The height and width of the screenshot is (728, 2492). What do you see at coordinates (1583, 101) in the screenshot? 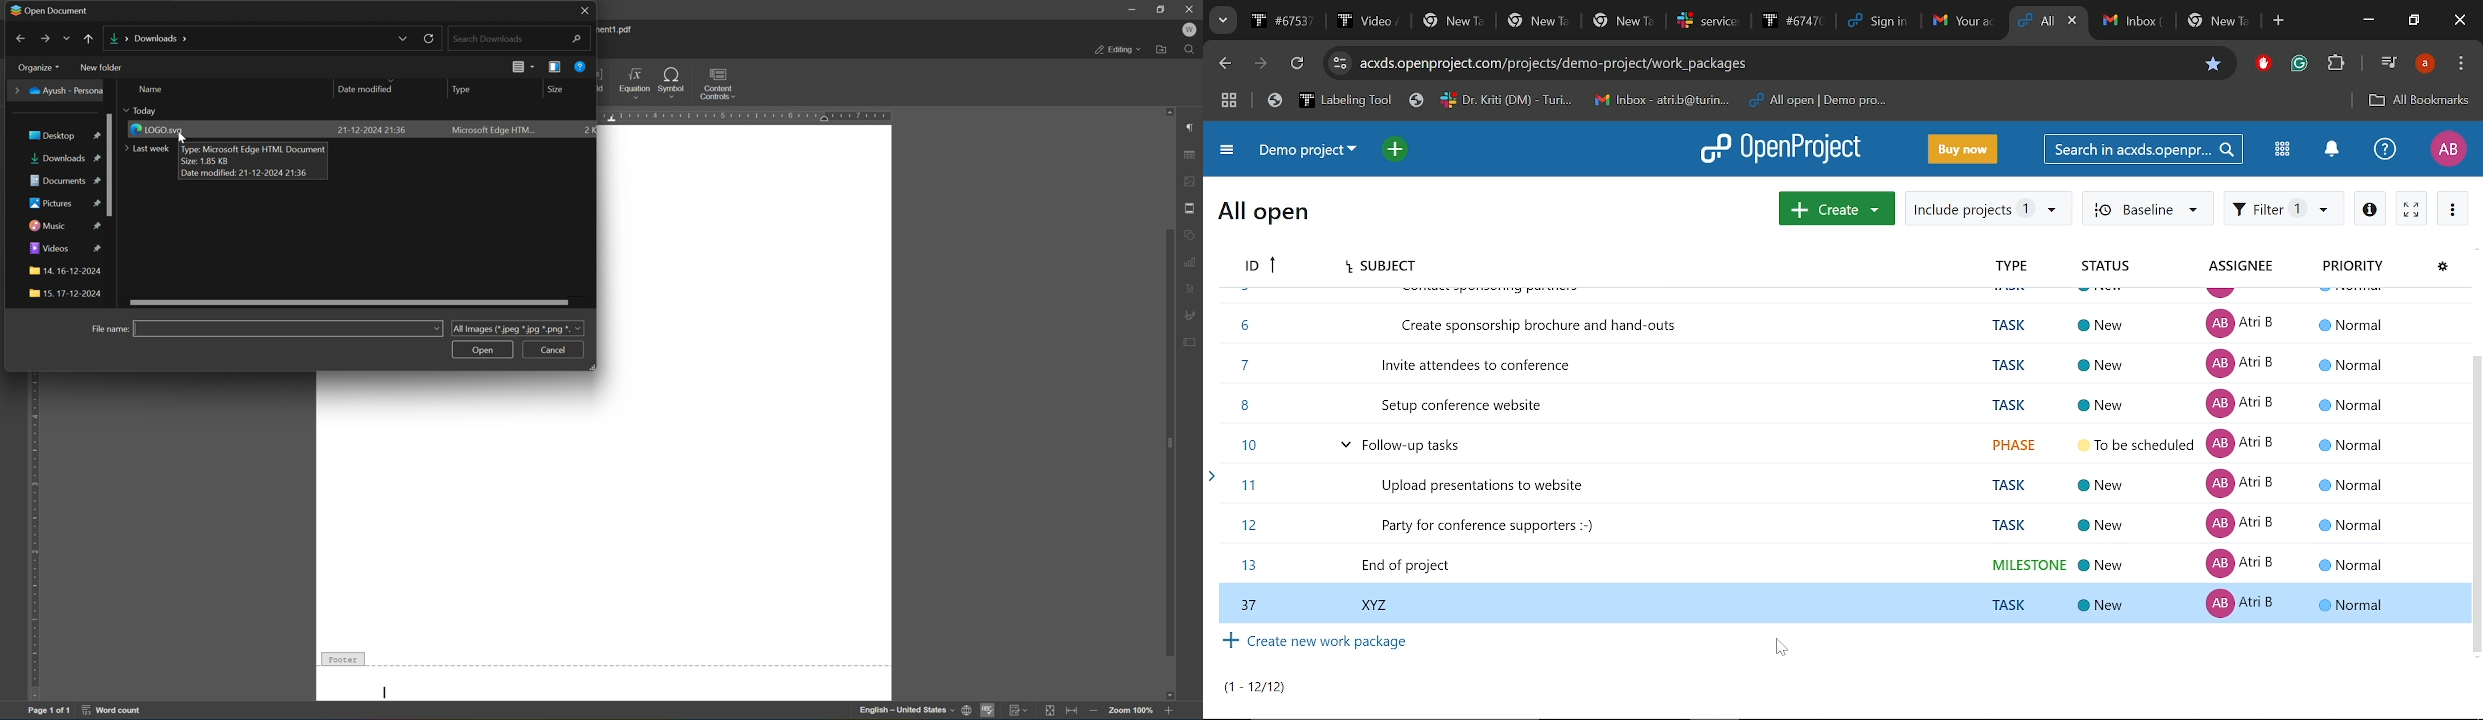
I see `Bookmarked tabs` at bounding box center [1583, 101].